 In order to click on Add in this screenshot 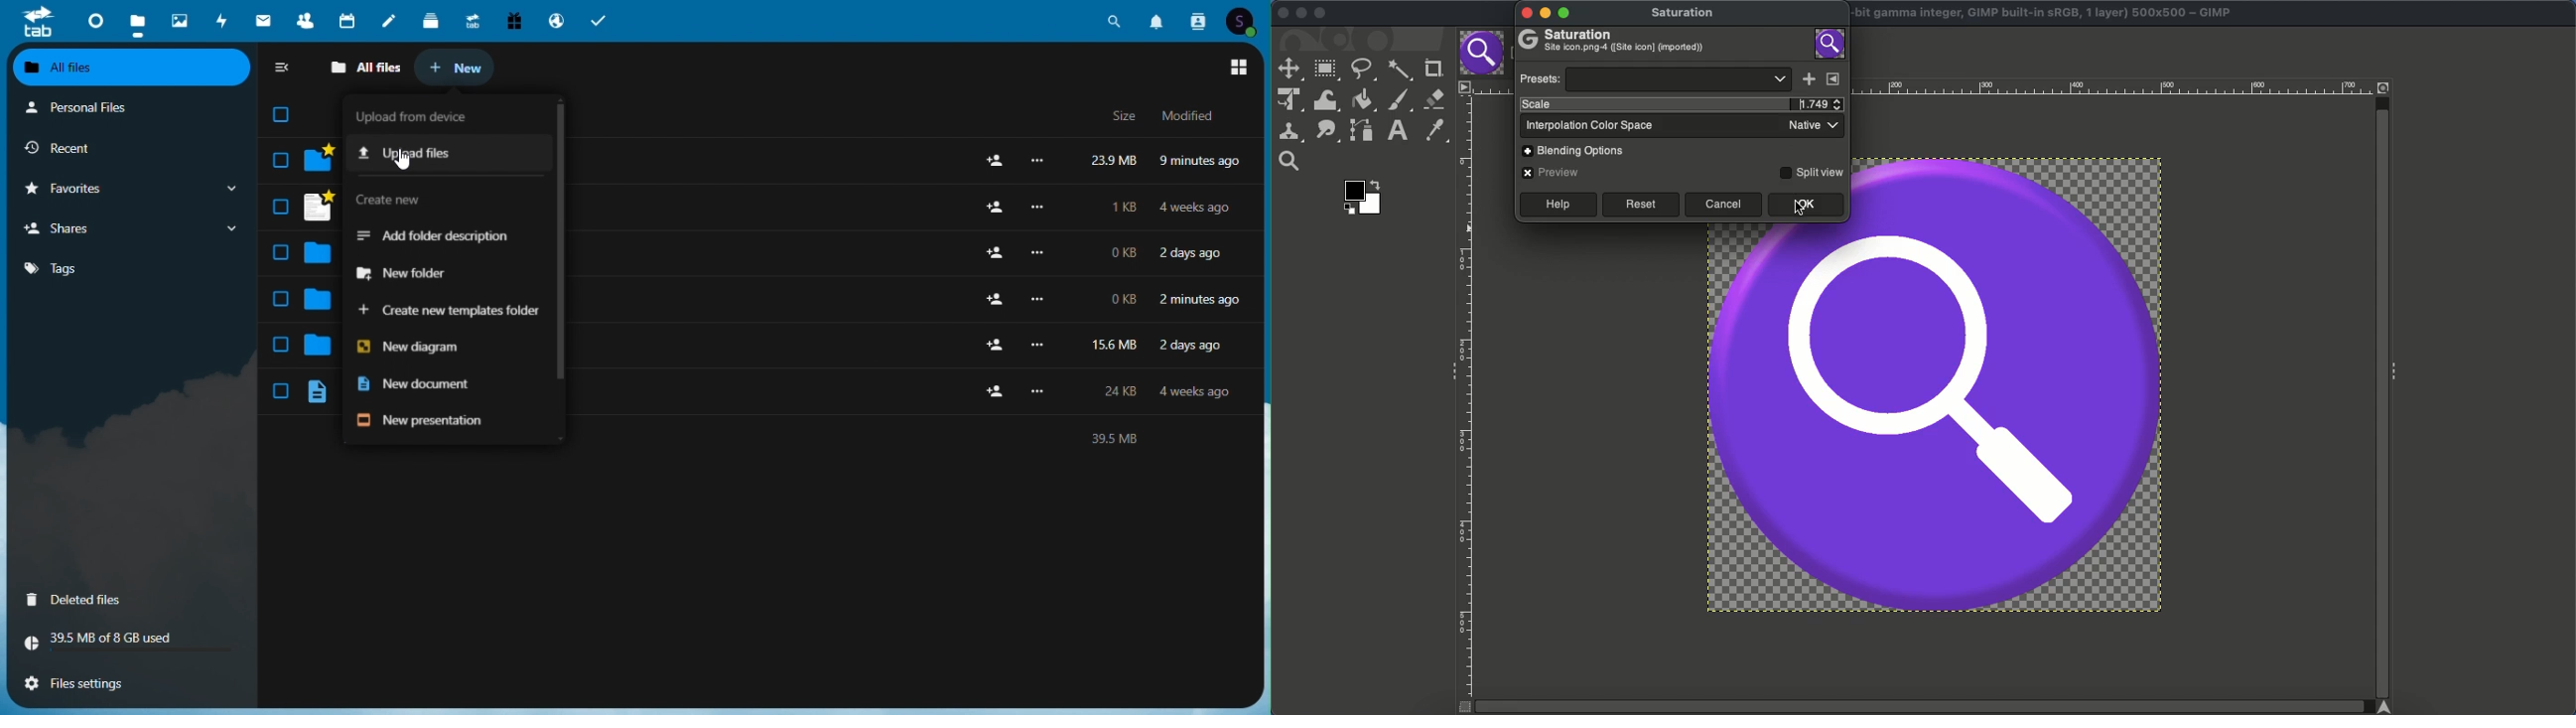, I will do `click(1808, 80)`.